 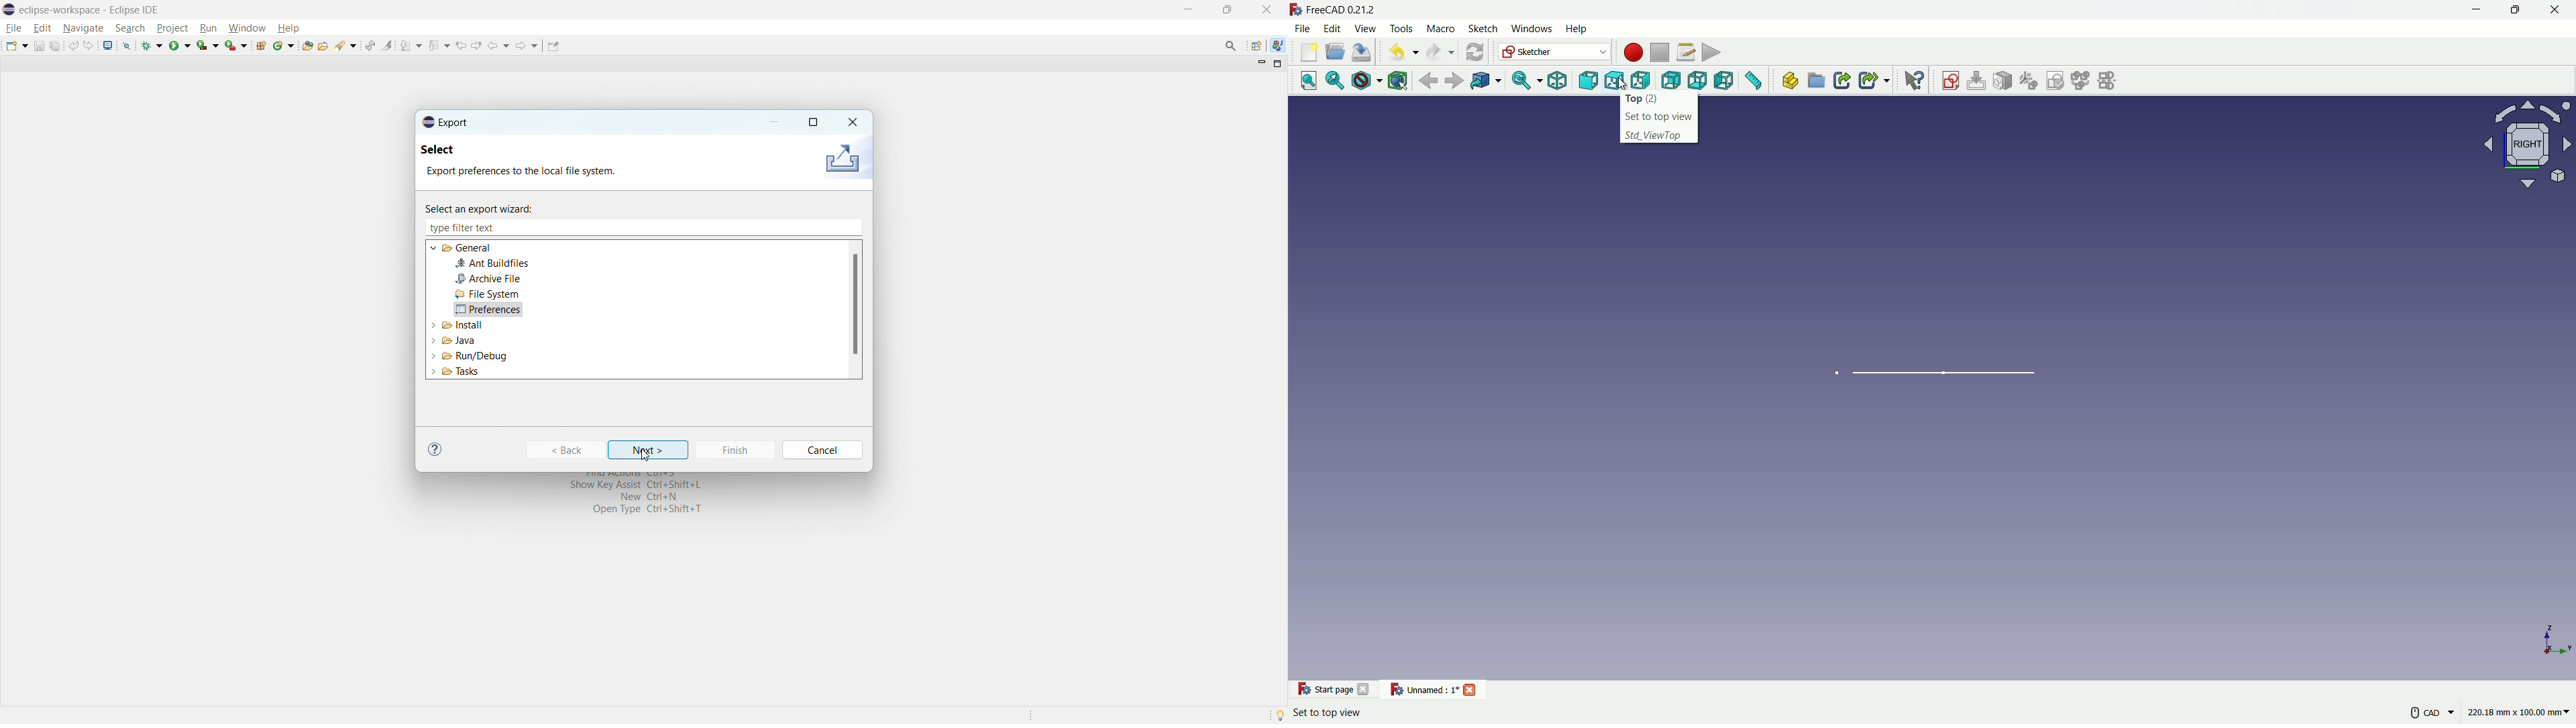 What do you see at coordinates (1277, 44) in the screenshot?
I see `java` at bounding box center [1277, 44].